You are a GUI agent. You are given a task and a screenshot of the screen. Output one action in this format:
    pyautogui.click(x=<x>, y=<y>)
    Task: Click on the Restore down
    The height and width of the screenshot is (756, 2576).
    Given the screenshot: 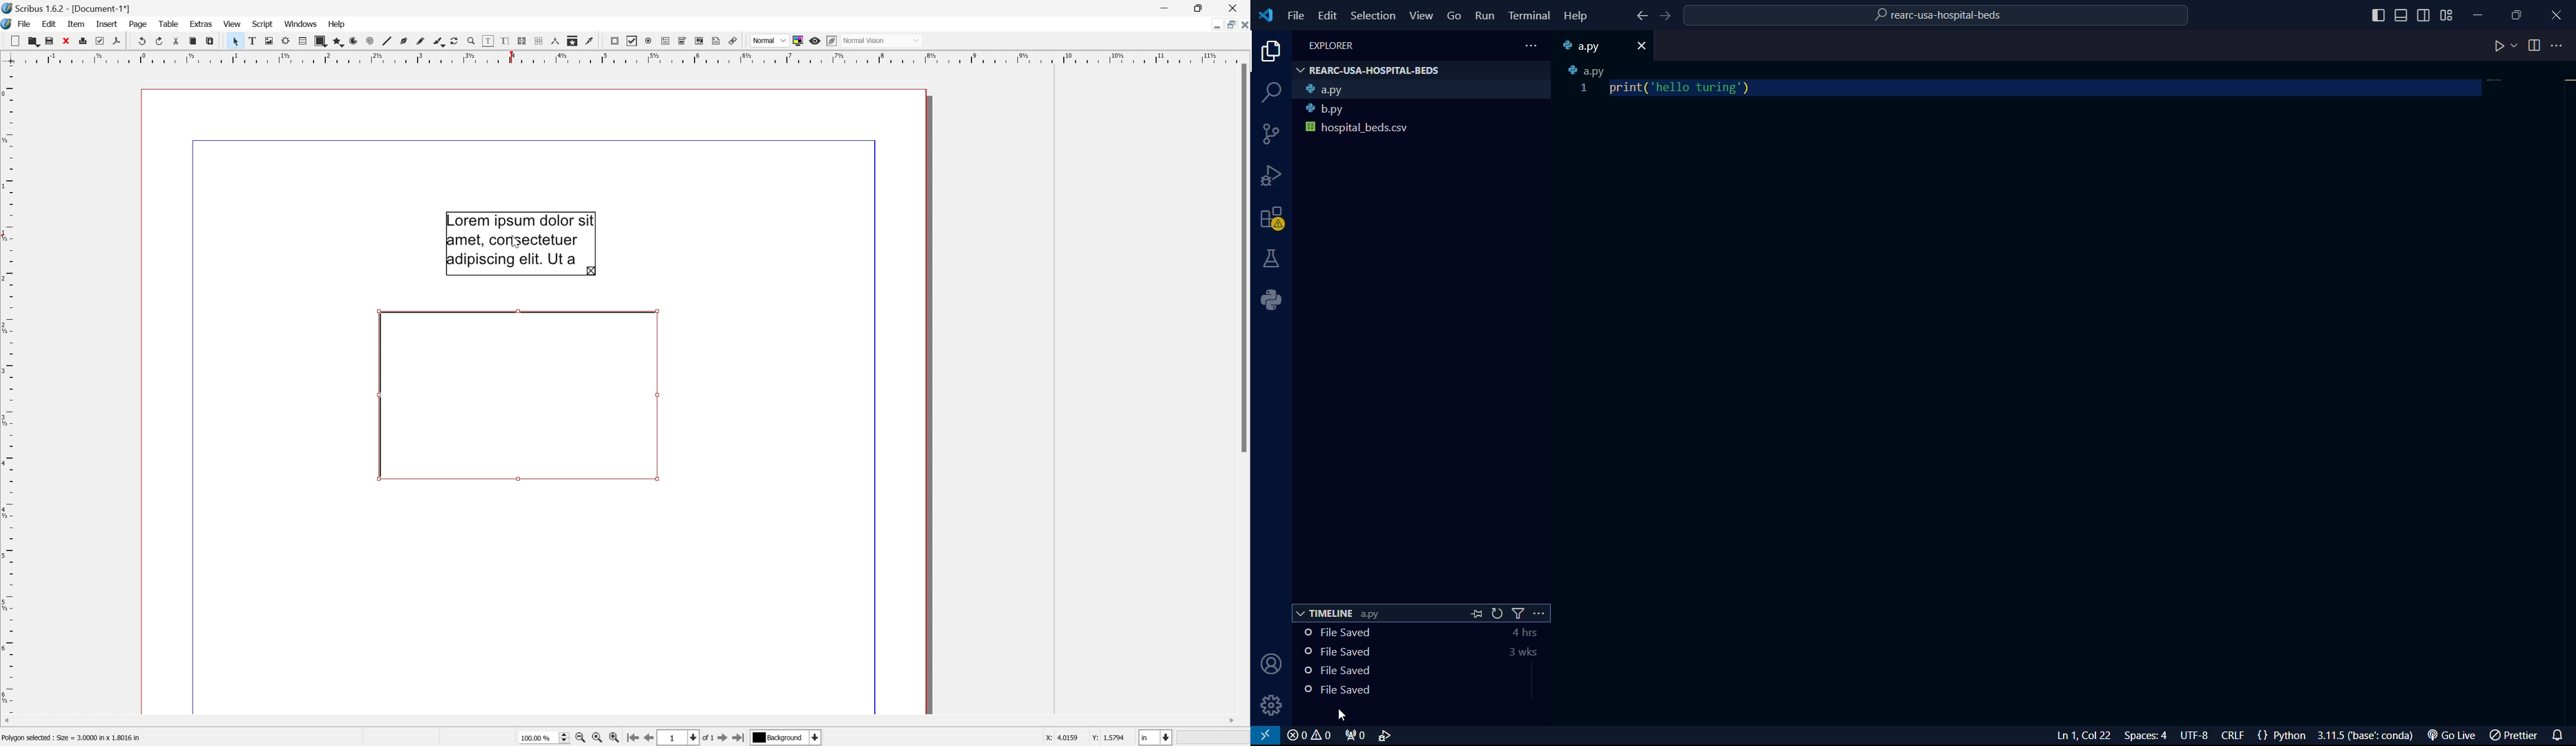 What is the action you would take?
    pyautogui.click(x=1227, y=24)
    